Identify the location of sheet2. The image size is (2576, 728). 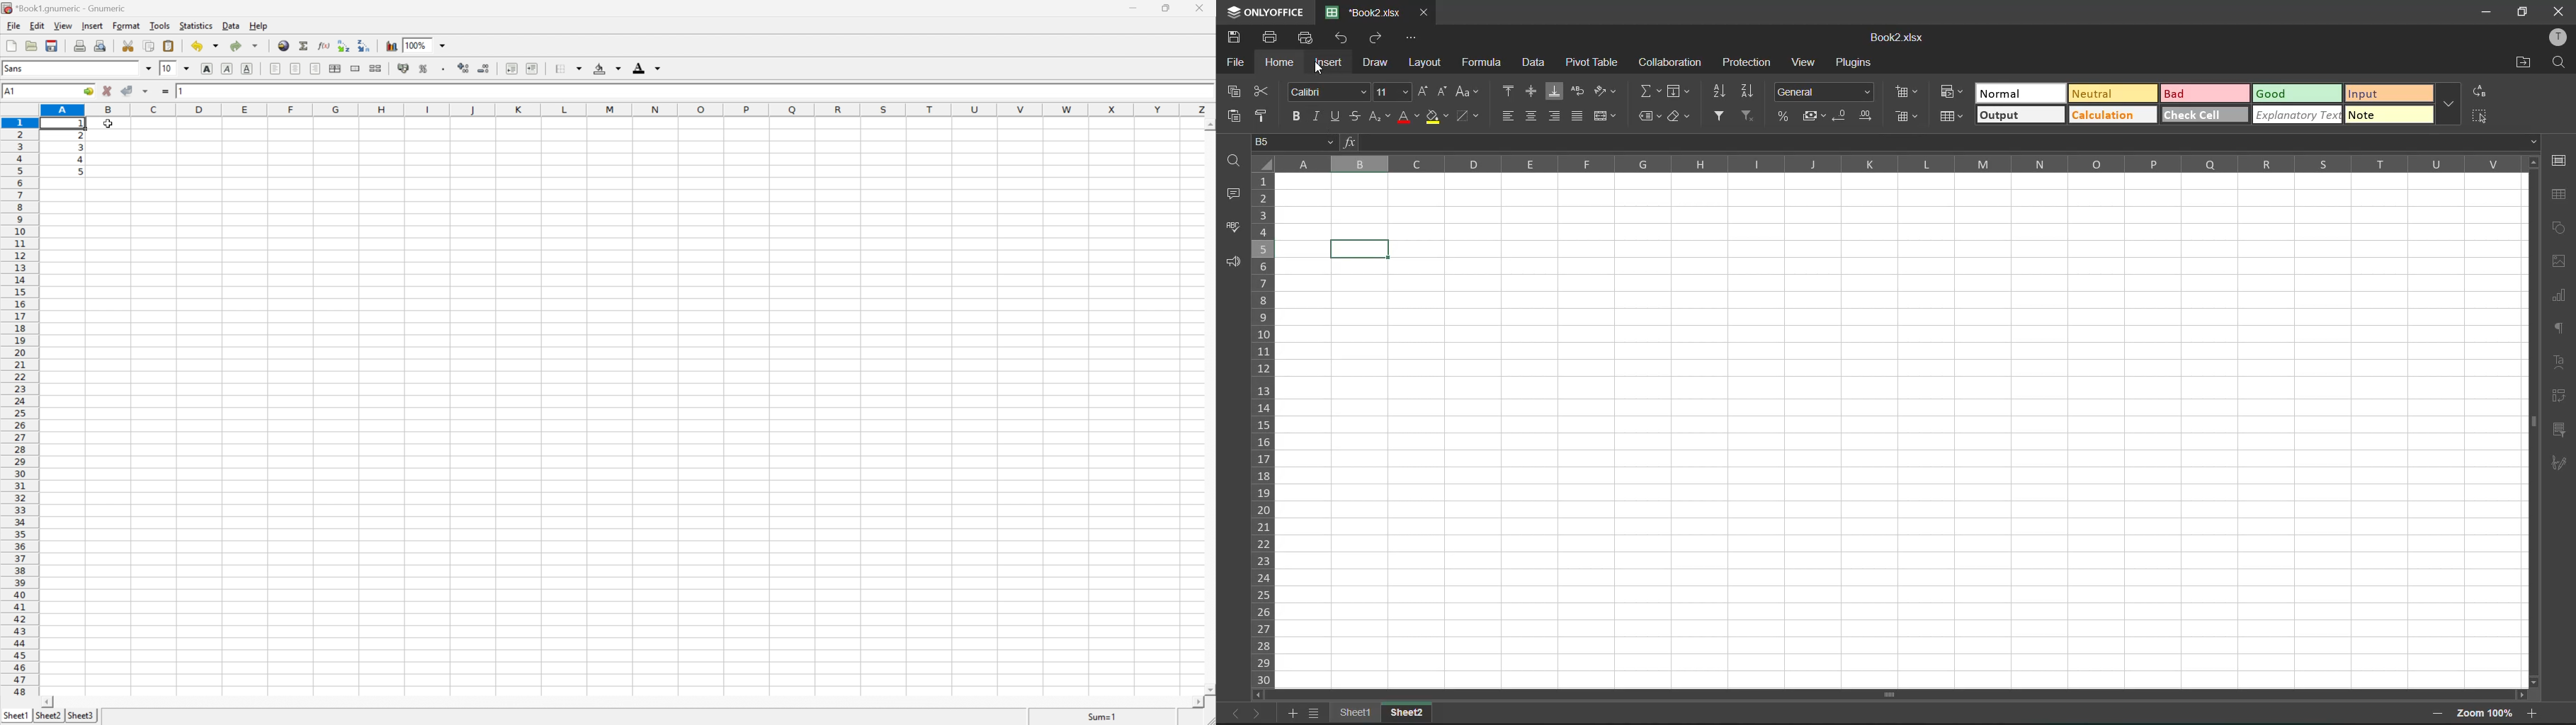
(1407, 711).